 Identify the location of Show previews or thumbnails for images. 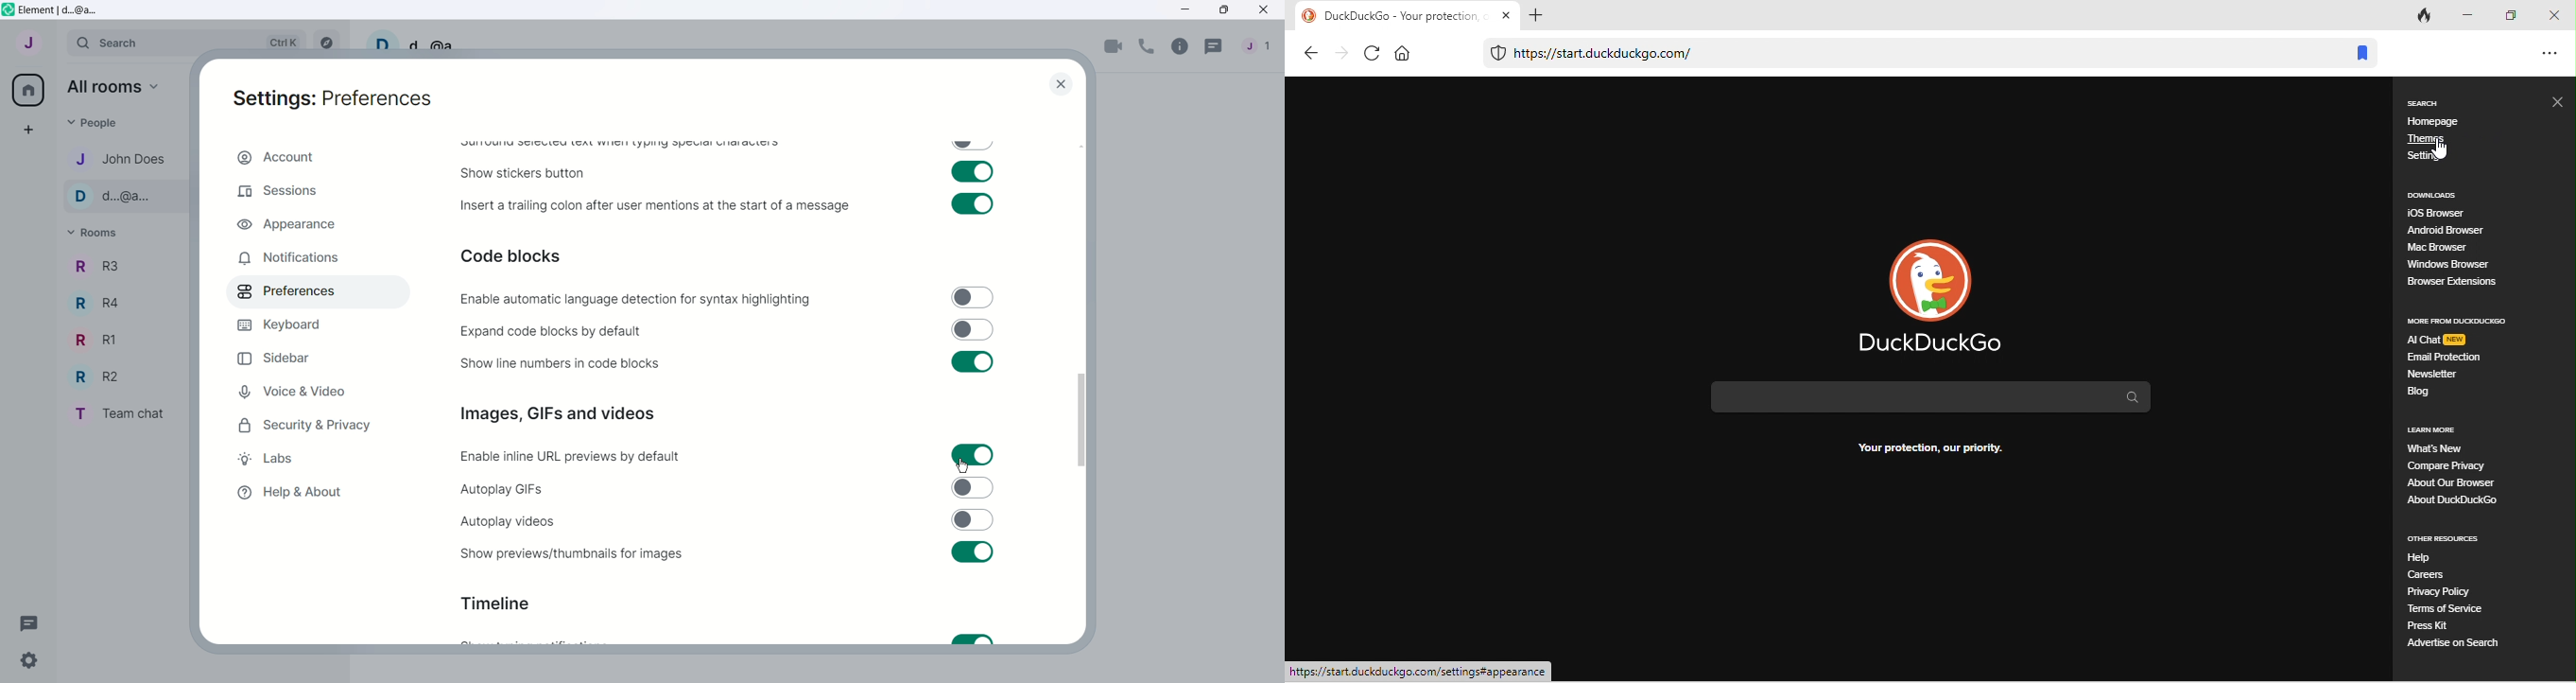
(569, 553).